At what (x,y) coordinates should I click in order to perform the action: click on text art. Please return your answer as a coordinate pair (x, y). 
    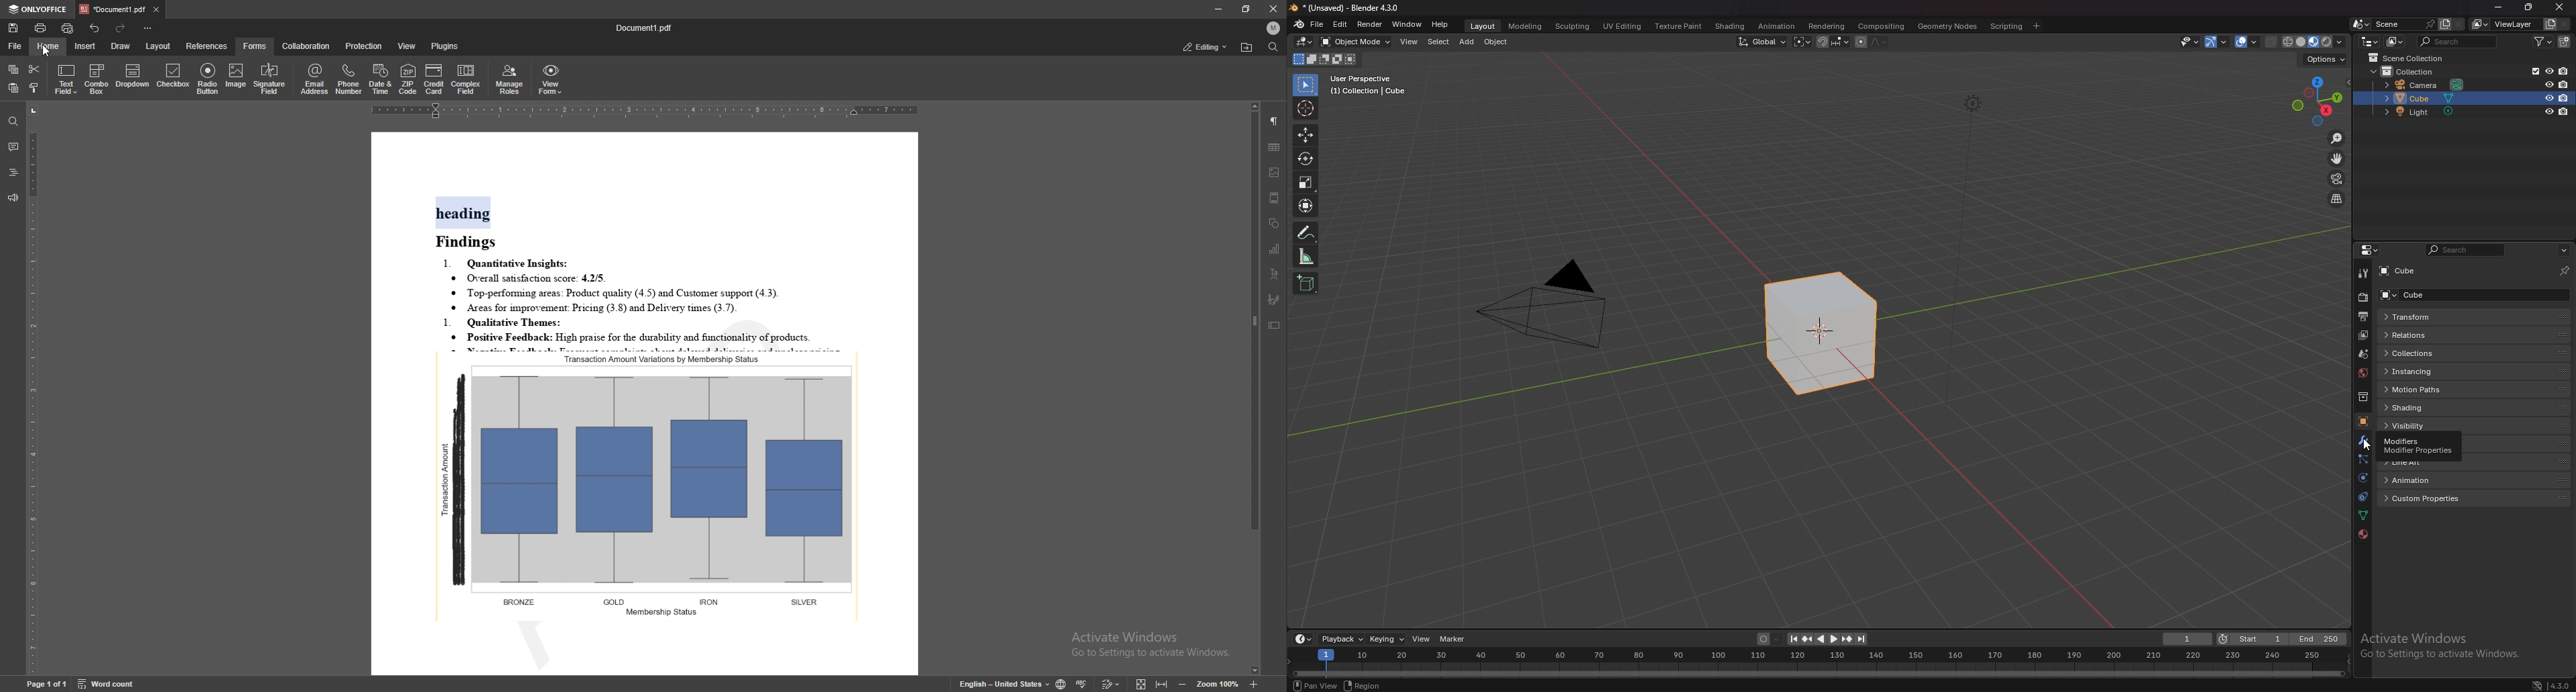
    Looking at the image, I should click on (1274, 274).